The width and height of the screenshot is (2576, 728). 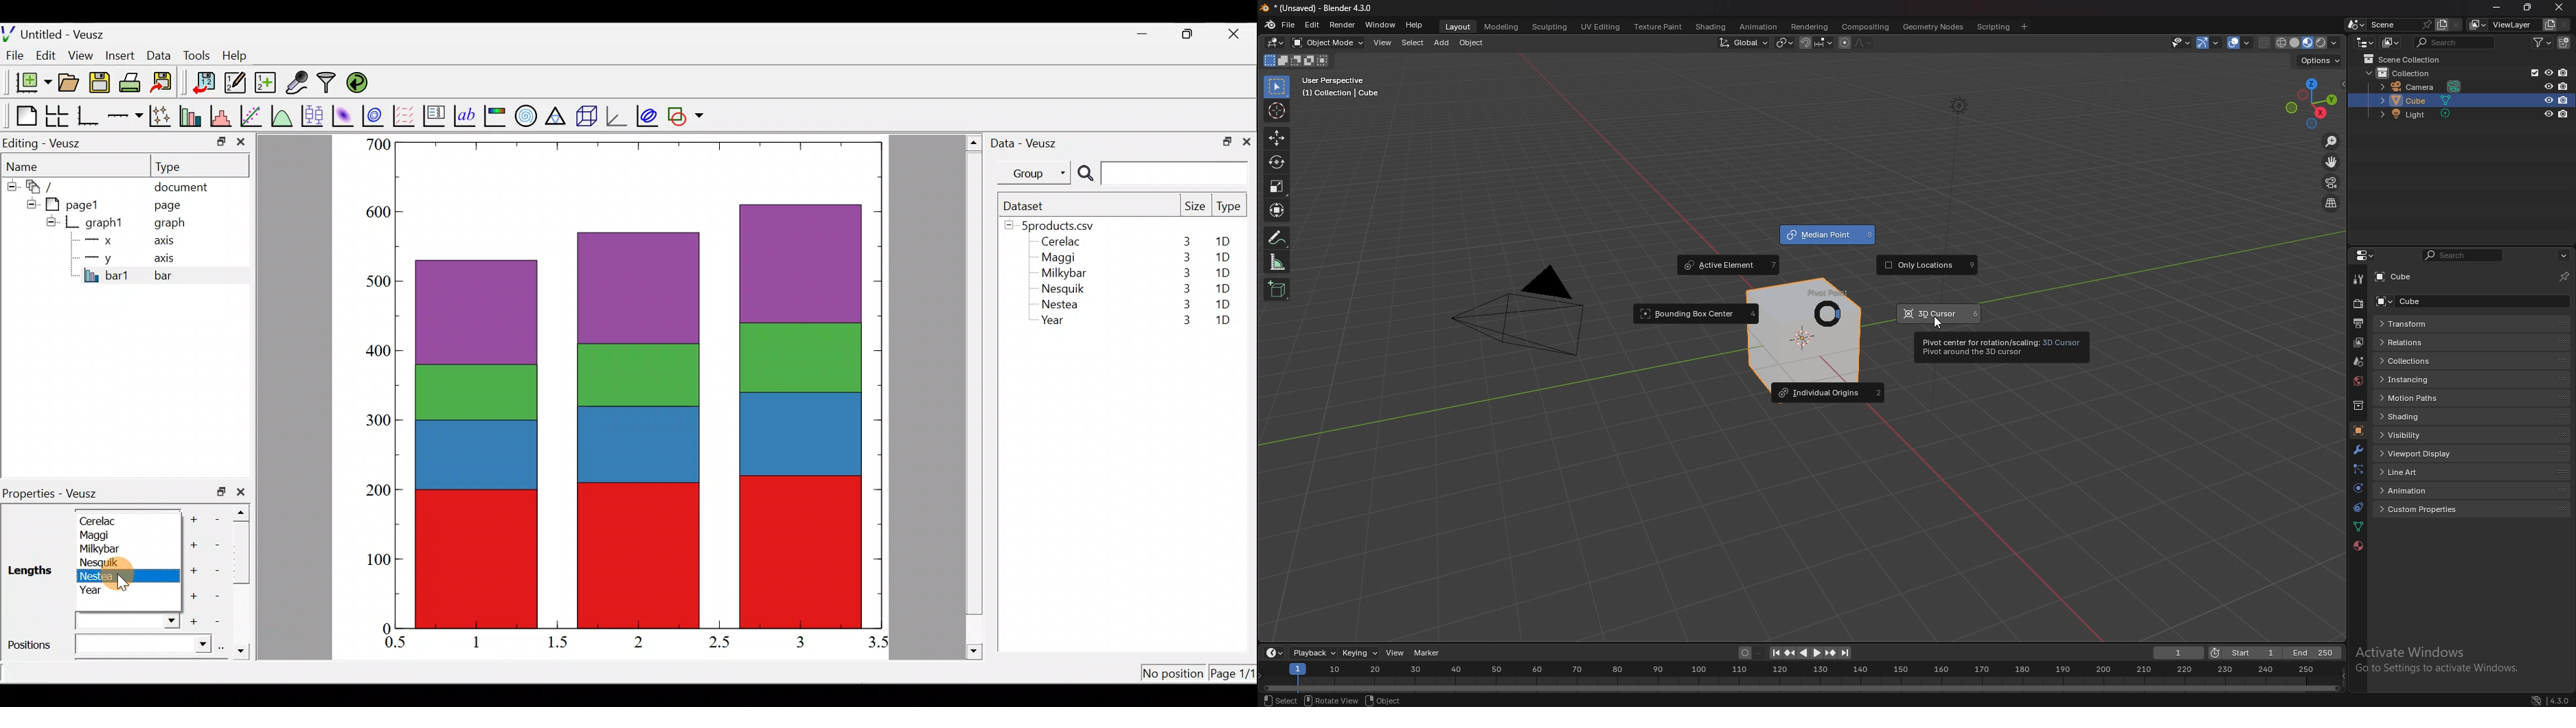 I want to click on 3, so click(x=1184, y=257).